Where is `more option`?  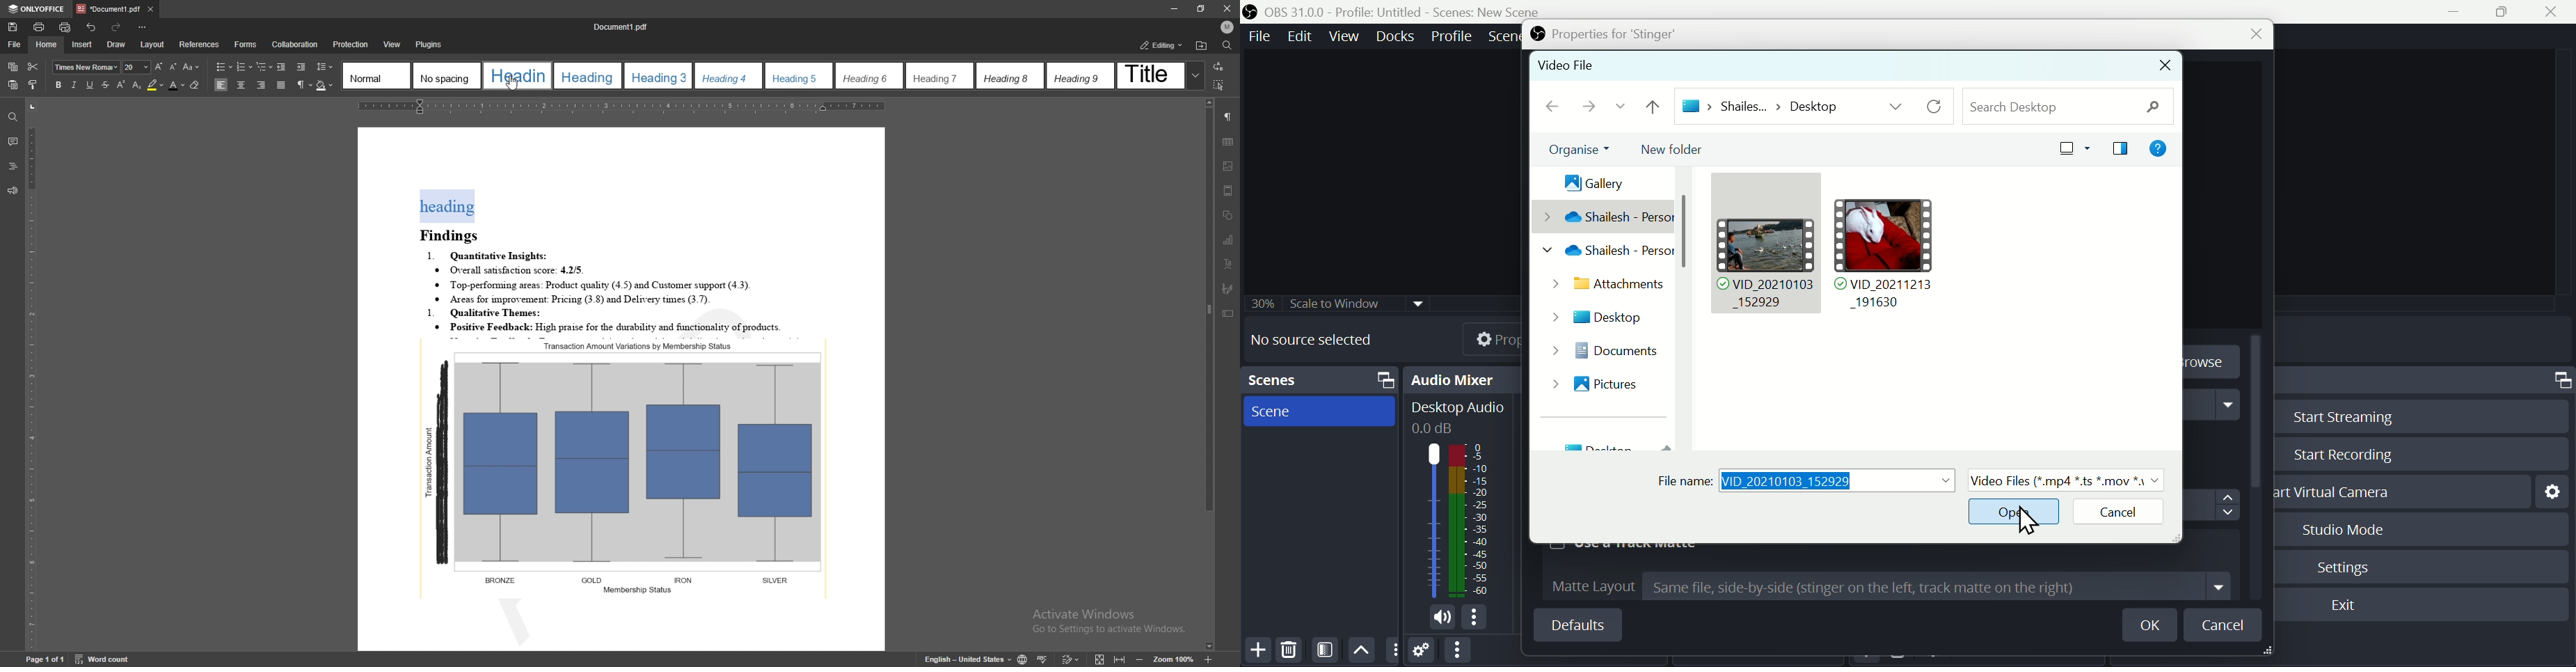 more option is located at coordinates (1393, 650).